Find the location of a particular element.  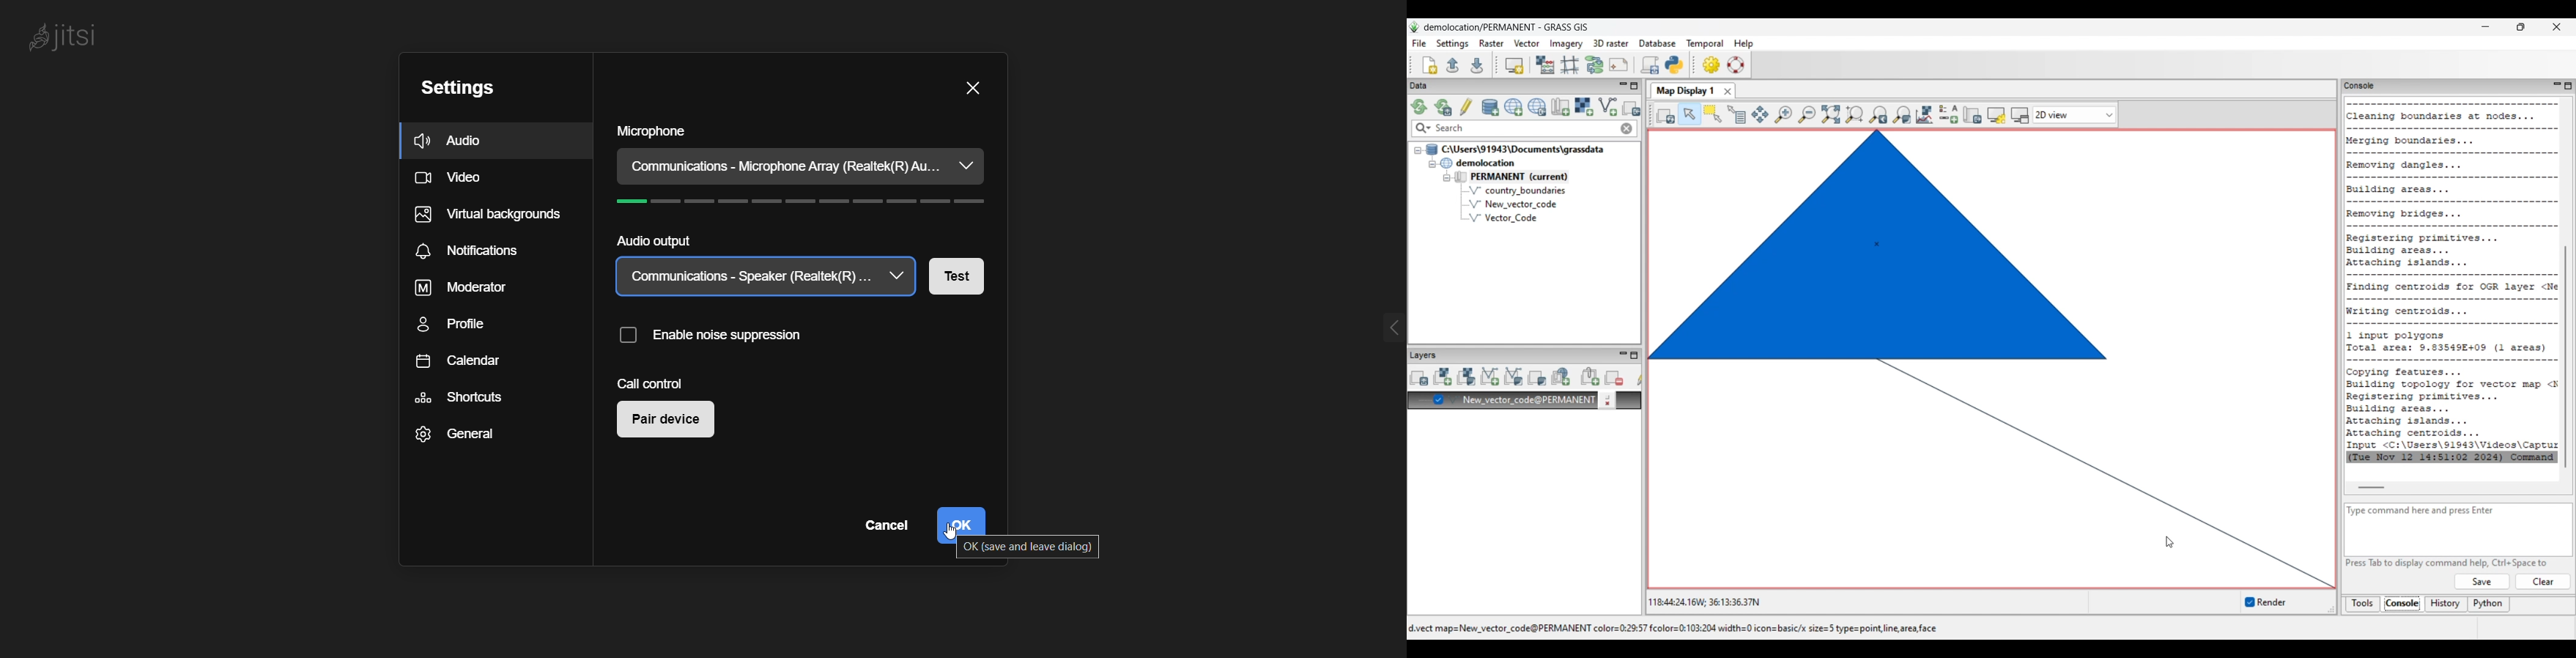

notifications is located at coordinates (469, 254).